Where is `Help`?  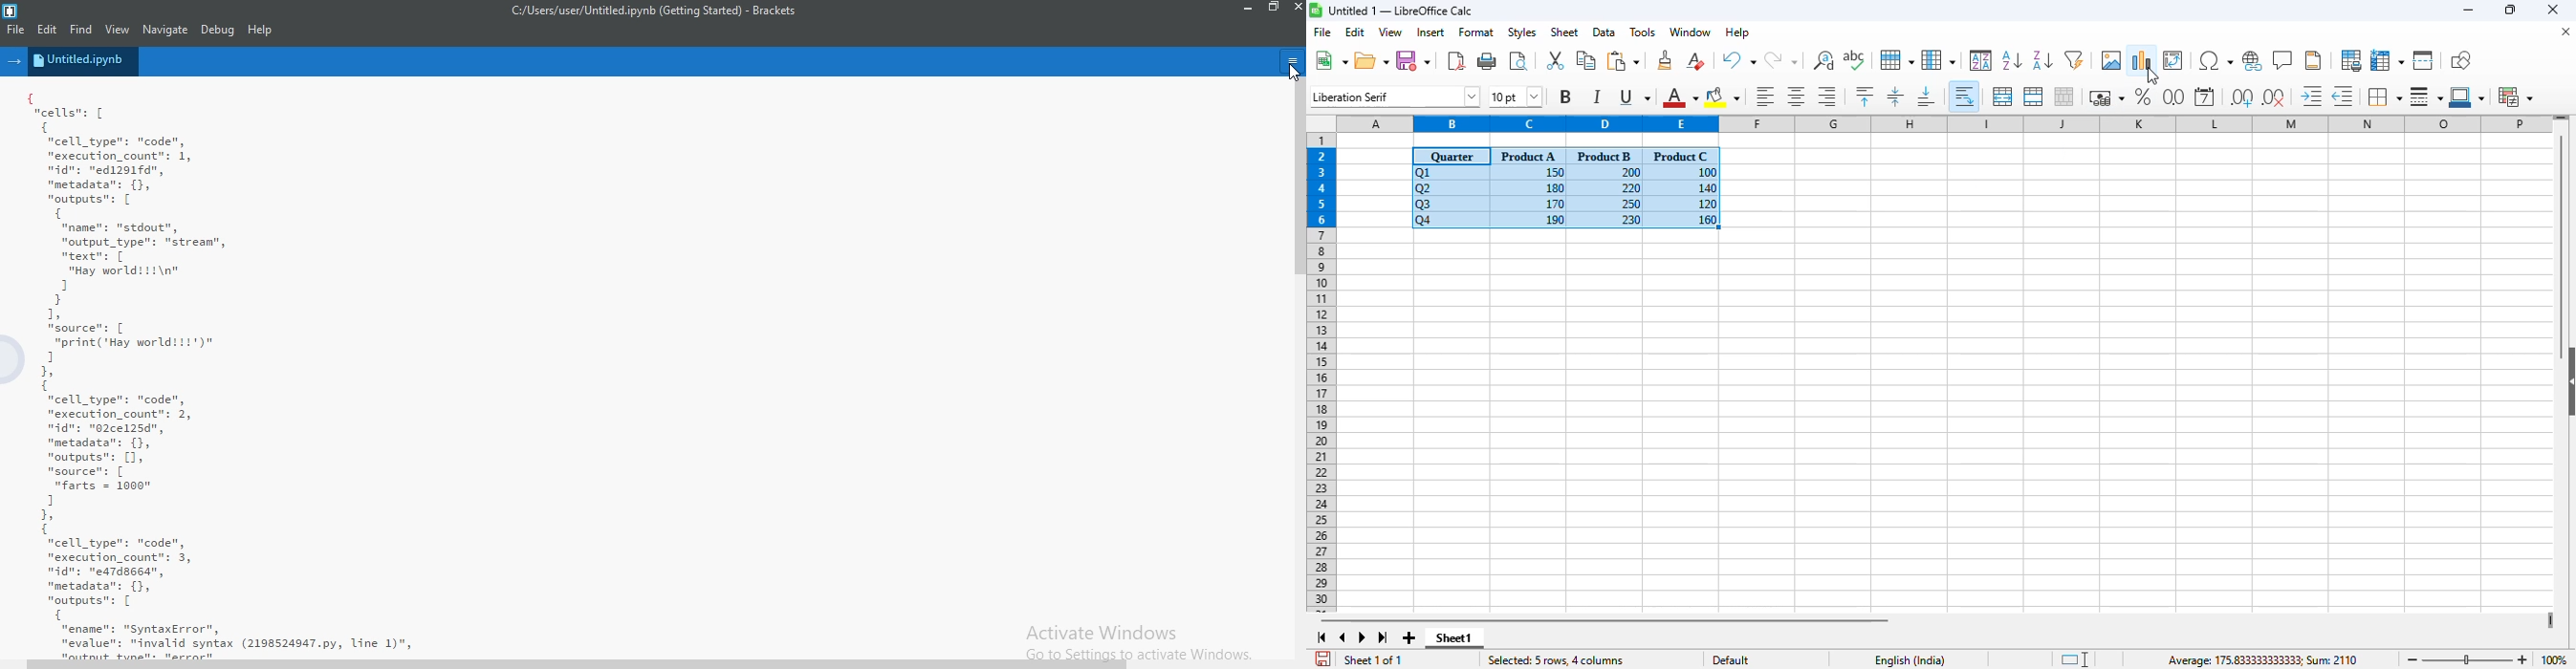 Help is located at coordinates (261, 32).